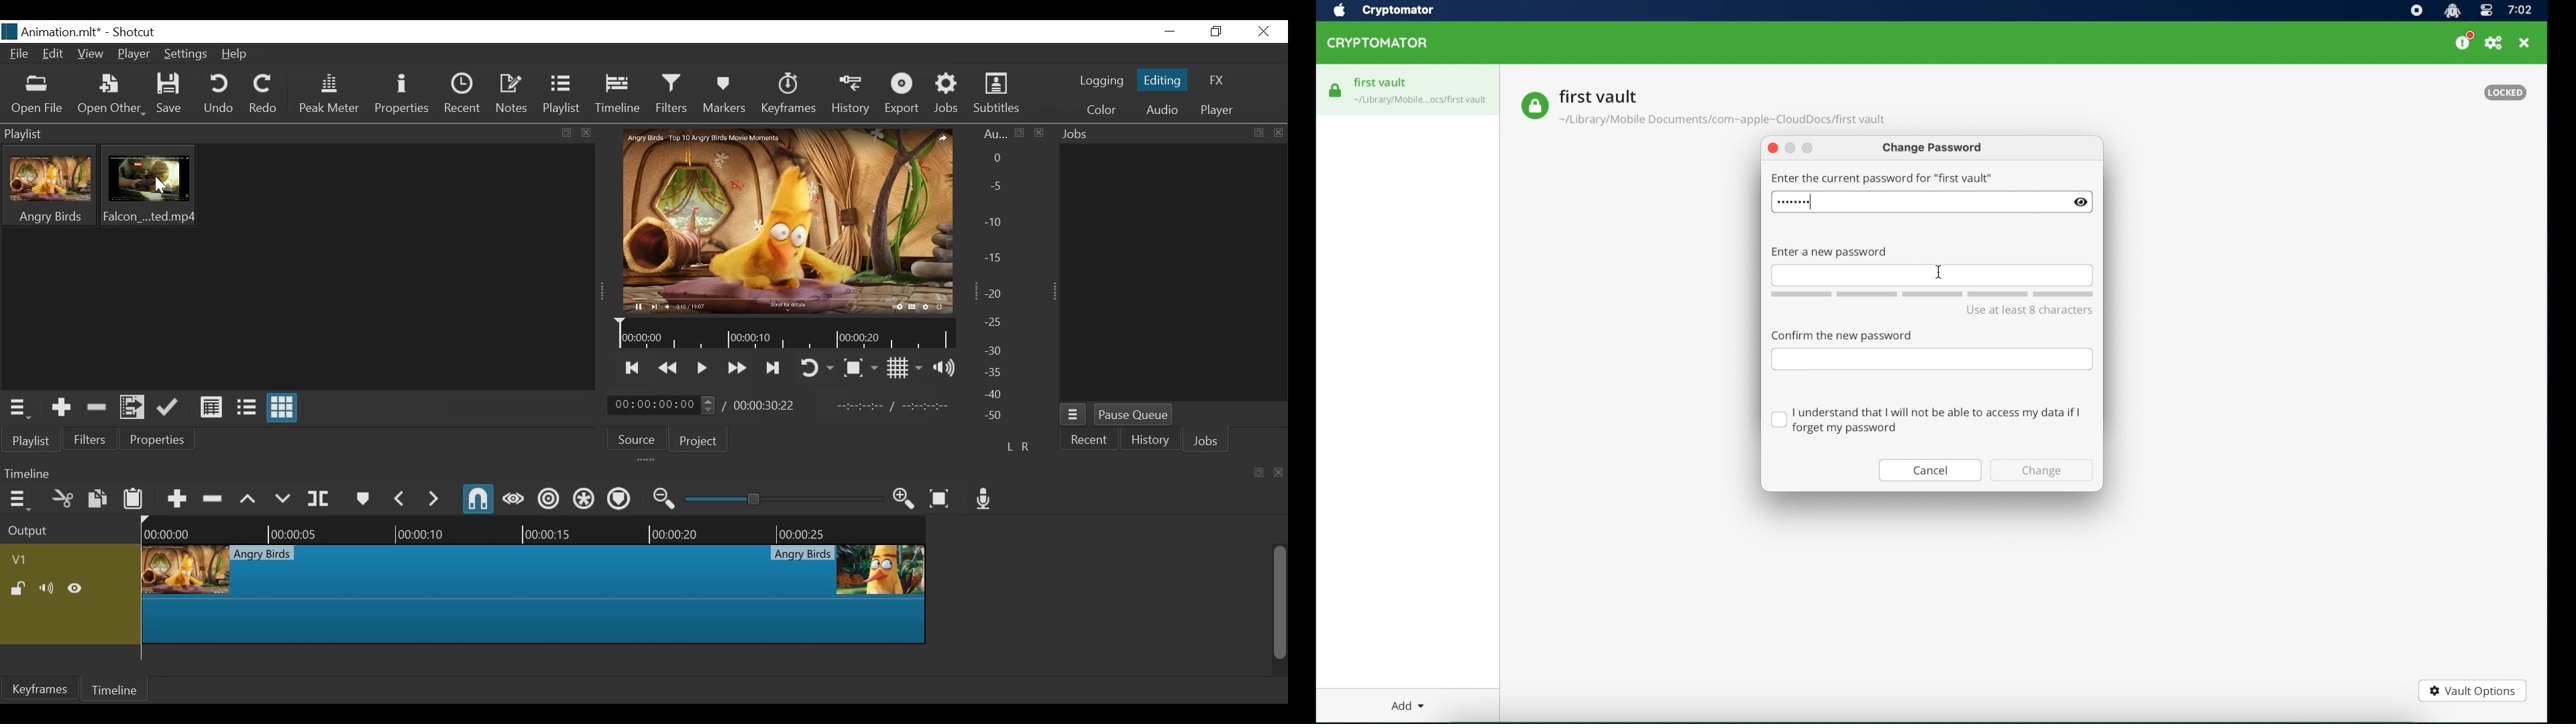 Image resolution: width=2576 pixels, height=728 pixels. What do you see at coordinates (235, 54) in the screenshot?
I see `Help` at bounding box center [235, 54].